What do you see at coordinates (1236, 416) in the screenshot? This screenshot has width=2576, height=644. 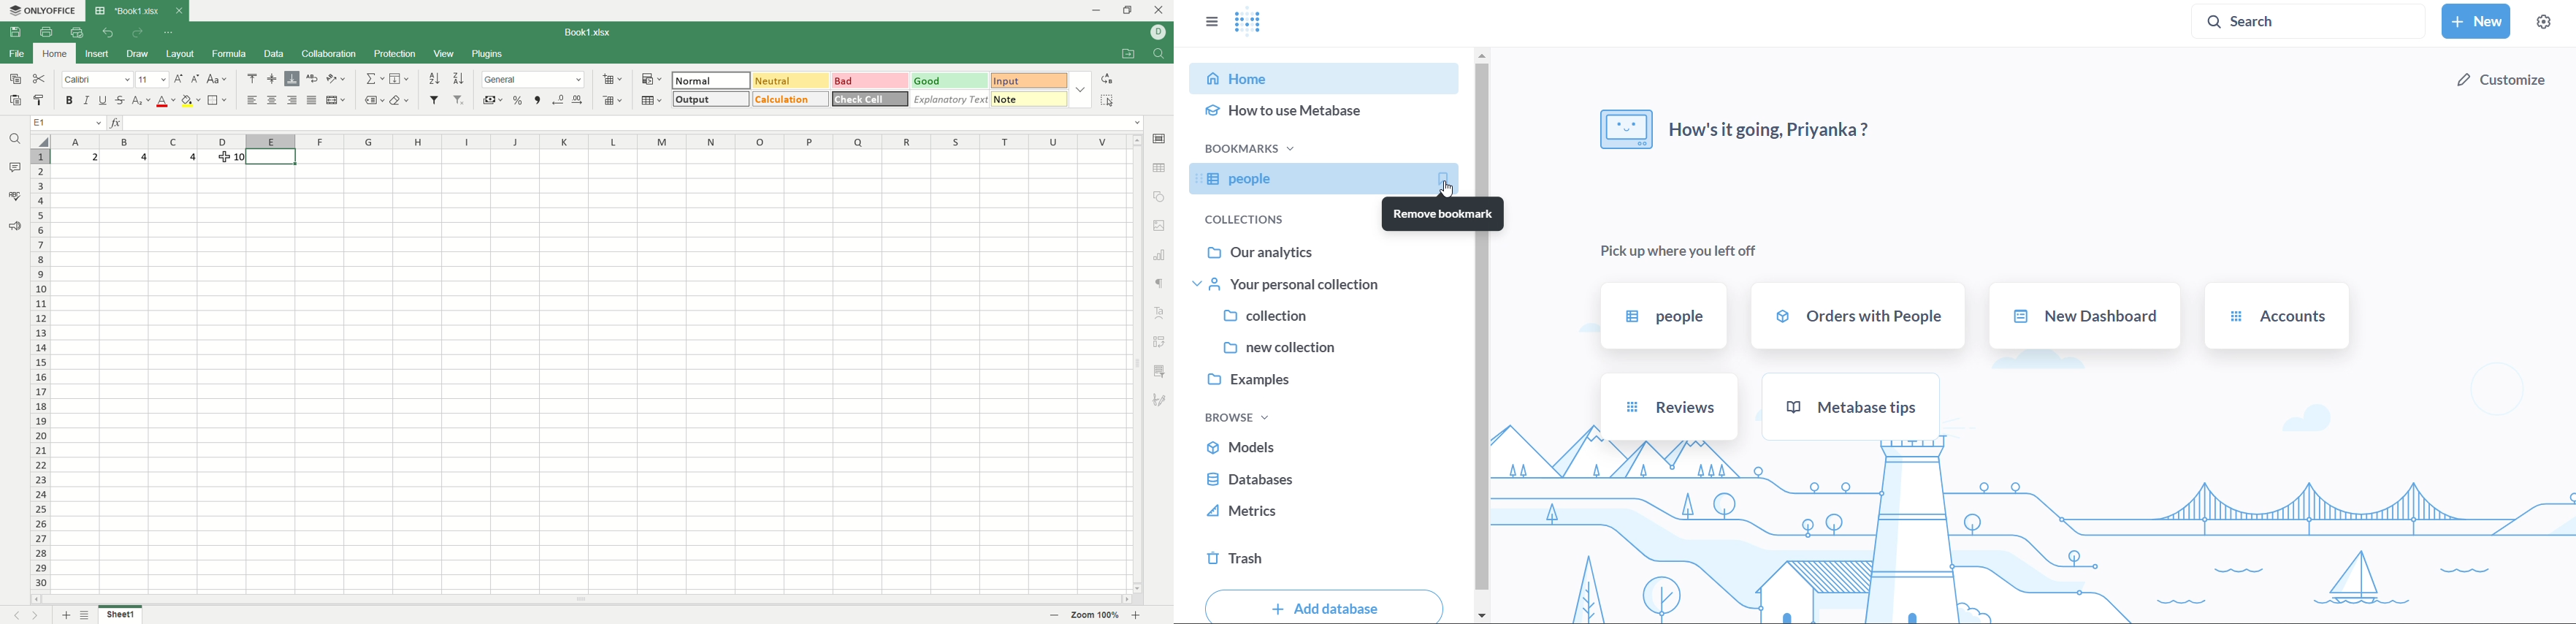 I see `browse` at bounding box center [1236, 416].